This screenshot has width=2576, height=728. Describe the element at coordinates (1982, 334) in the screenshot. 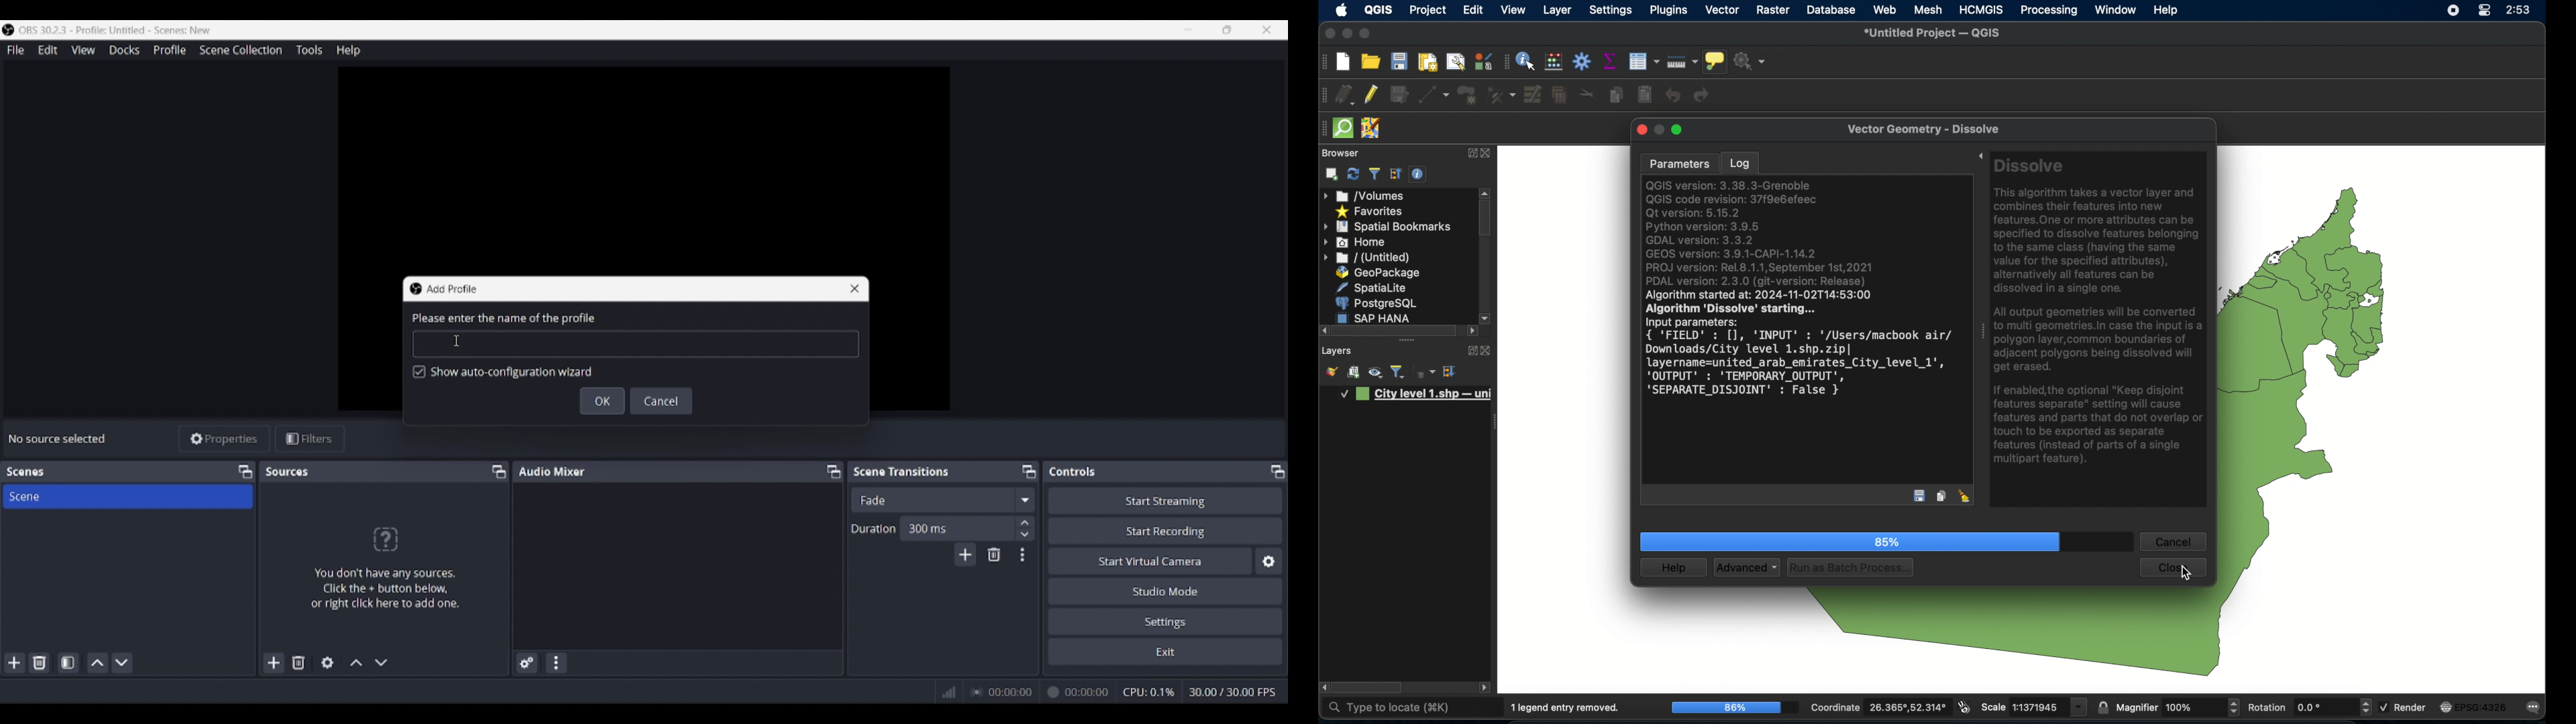

I see `drag handle` at that location.